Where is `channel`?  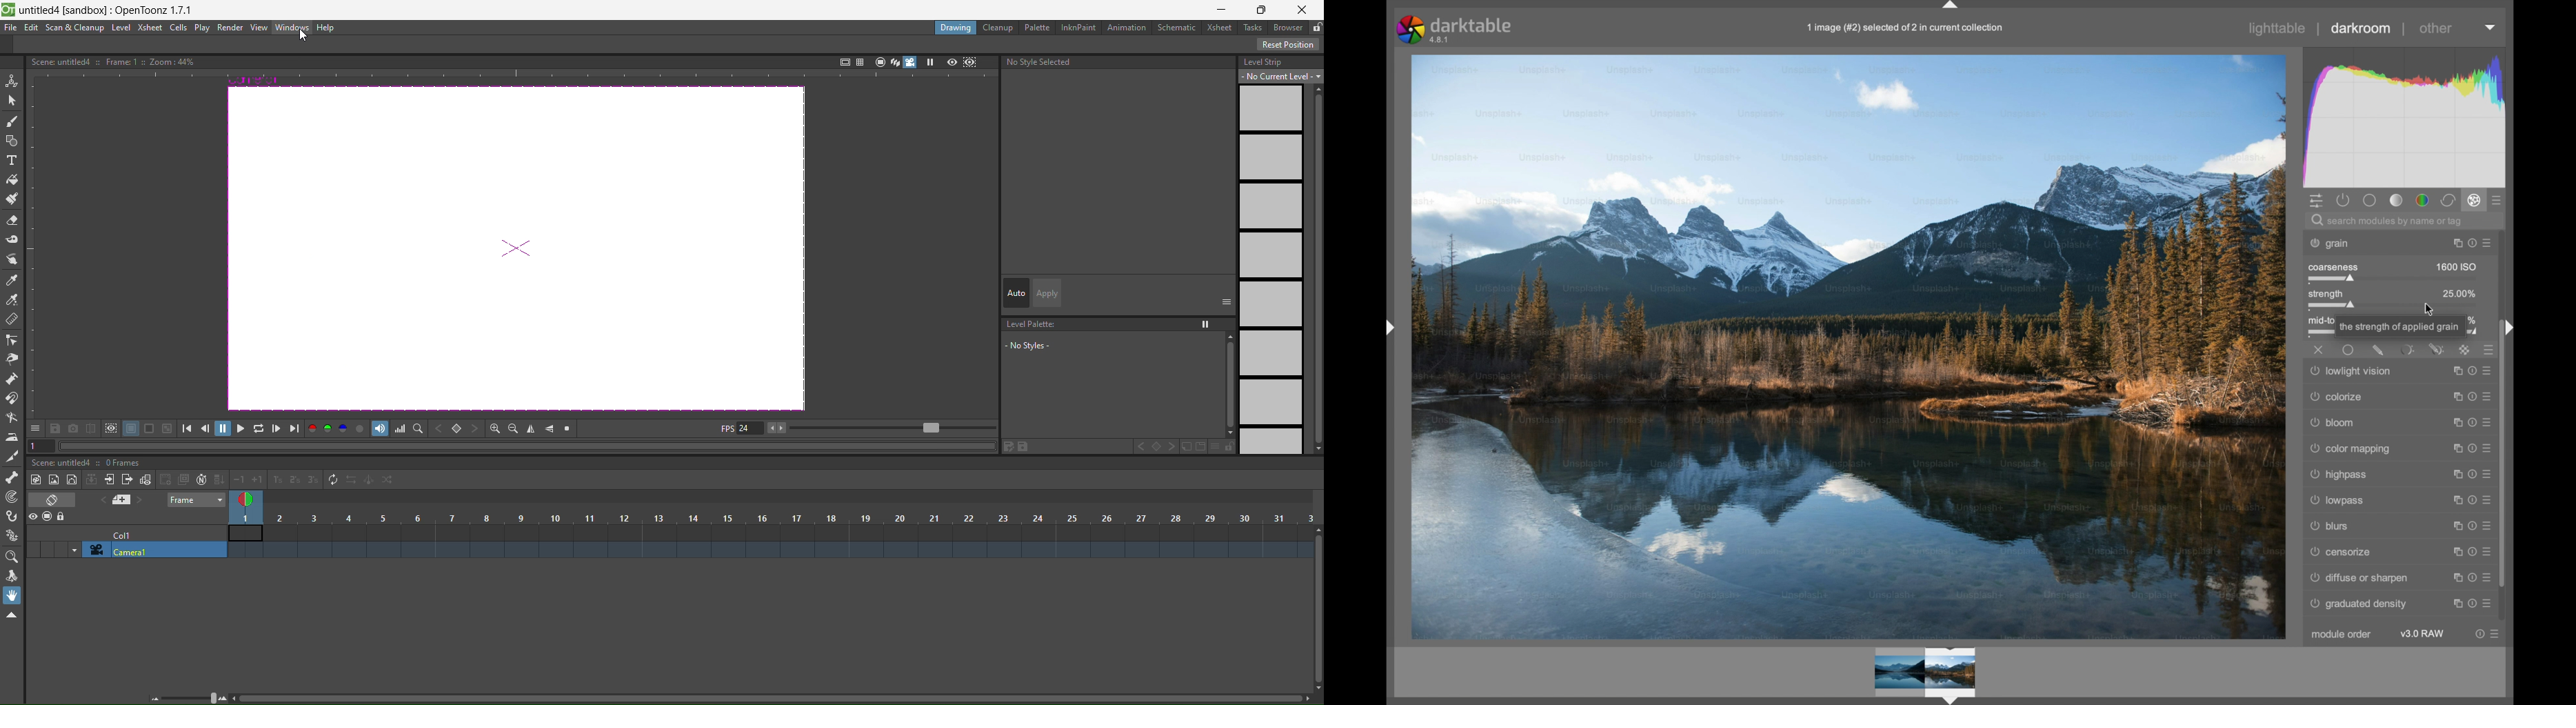 channel is located at coordinates (362, 430).